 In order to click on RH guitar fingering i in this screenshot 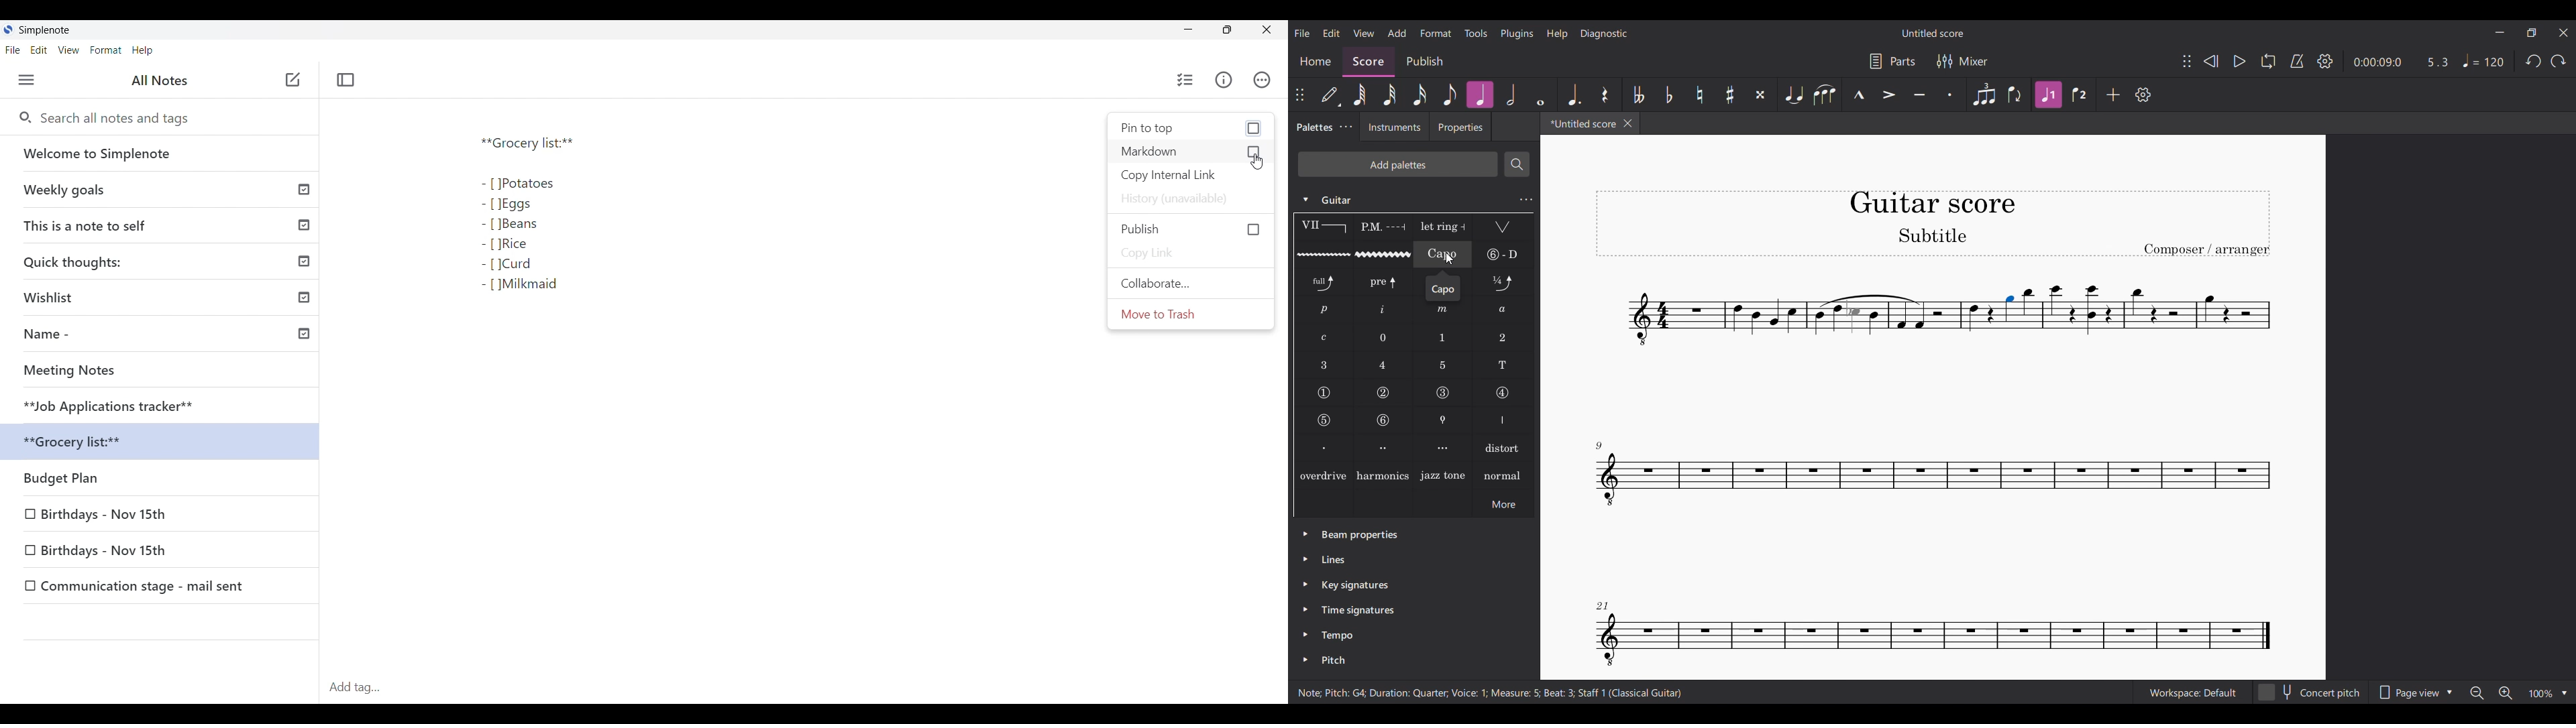, I will do `click(1383, 310)`.